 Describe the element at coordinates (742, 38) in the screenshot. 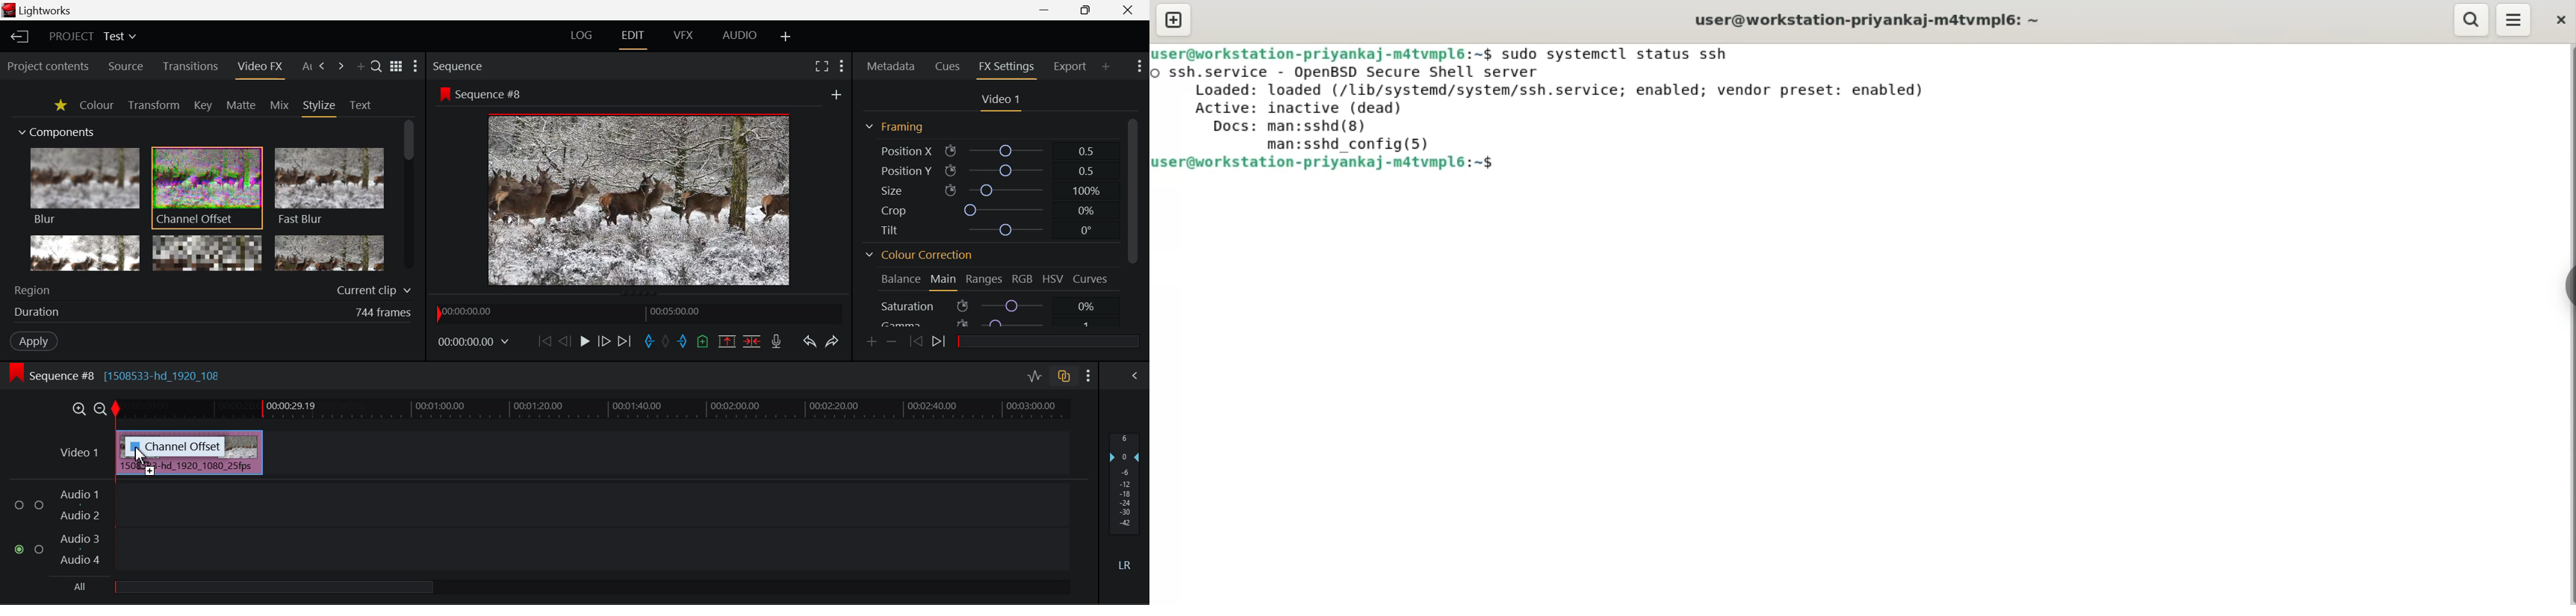

I see `AUDIO Layout` at that location.